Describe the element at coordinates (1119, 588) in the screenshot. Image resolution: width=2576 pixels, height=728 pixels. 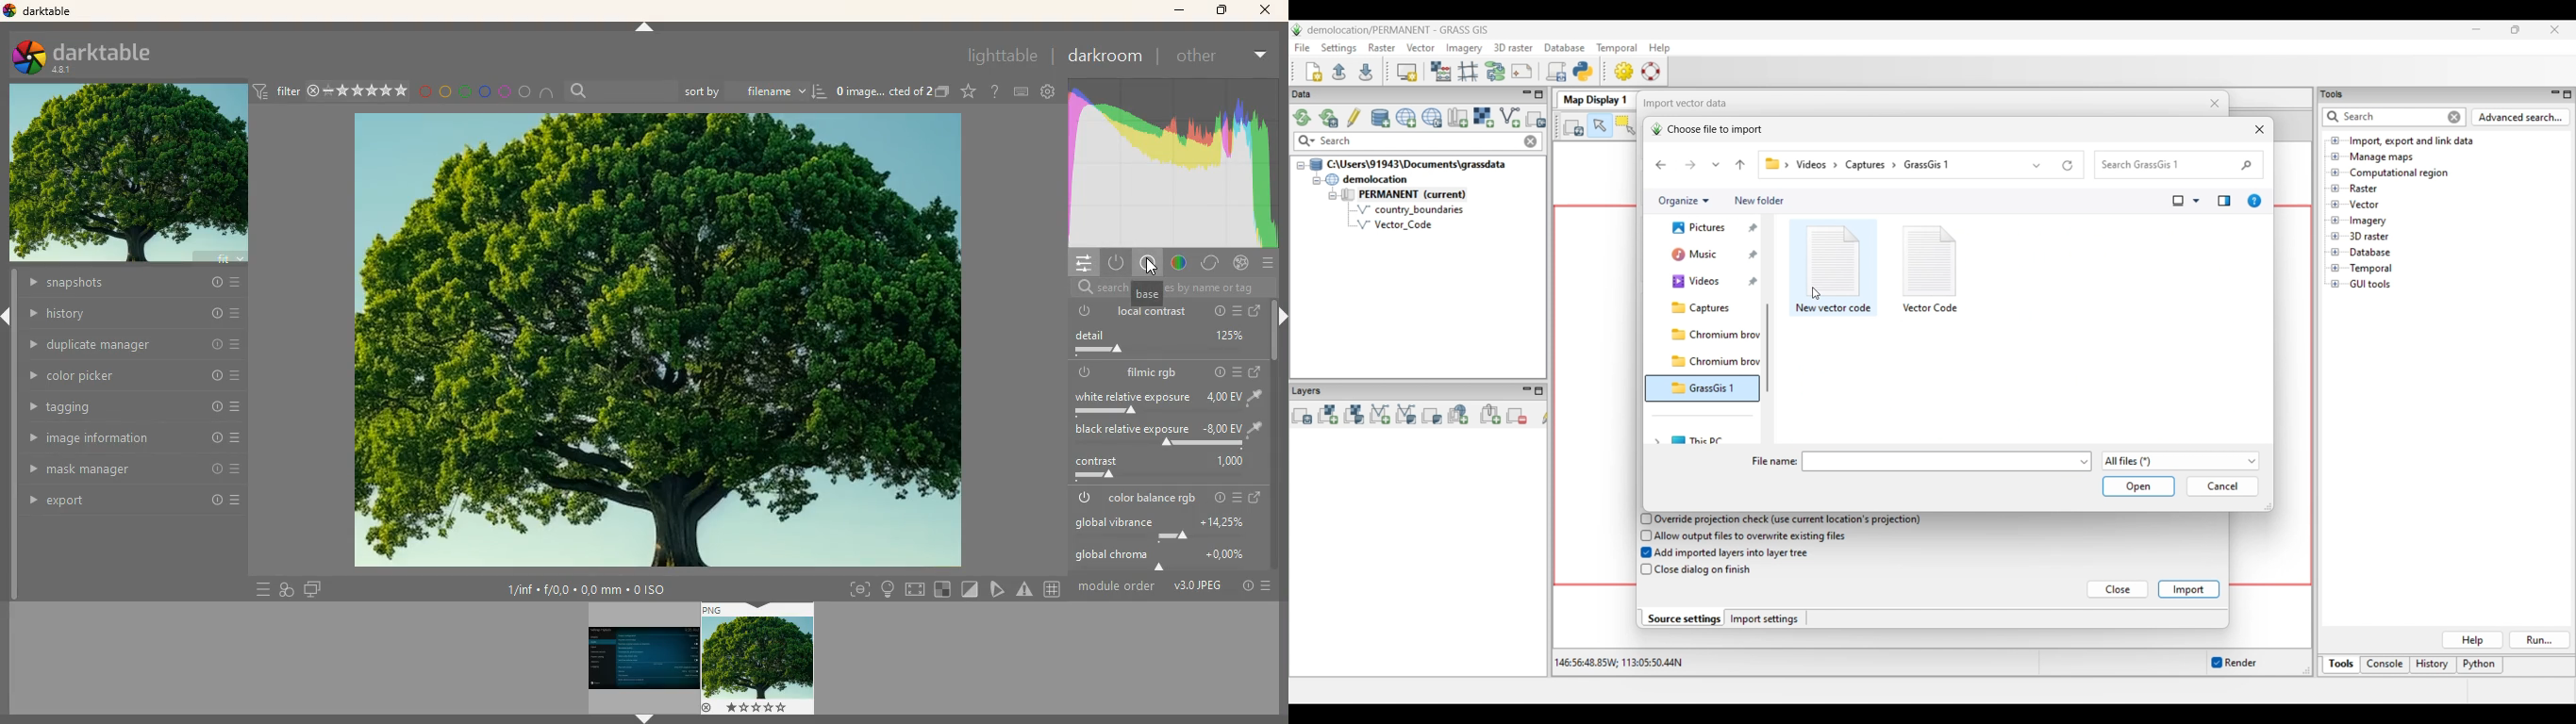
I see `module order` at that location.